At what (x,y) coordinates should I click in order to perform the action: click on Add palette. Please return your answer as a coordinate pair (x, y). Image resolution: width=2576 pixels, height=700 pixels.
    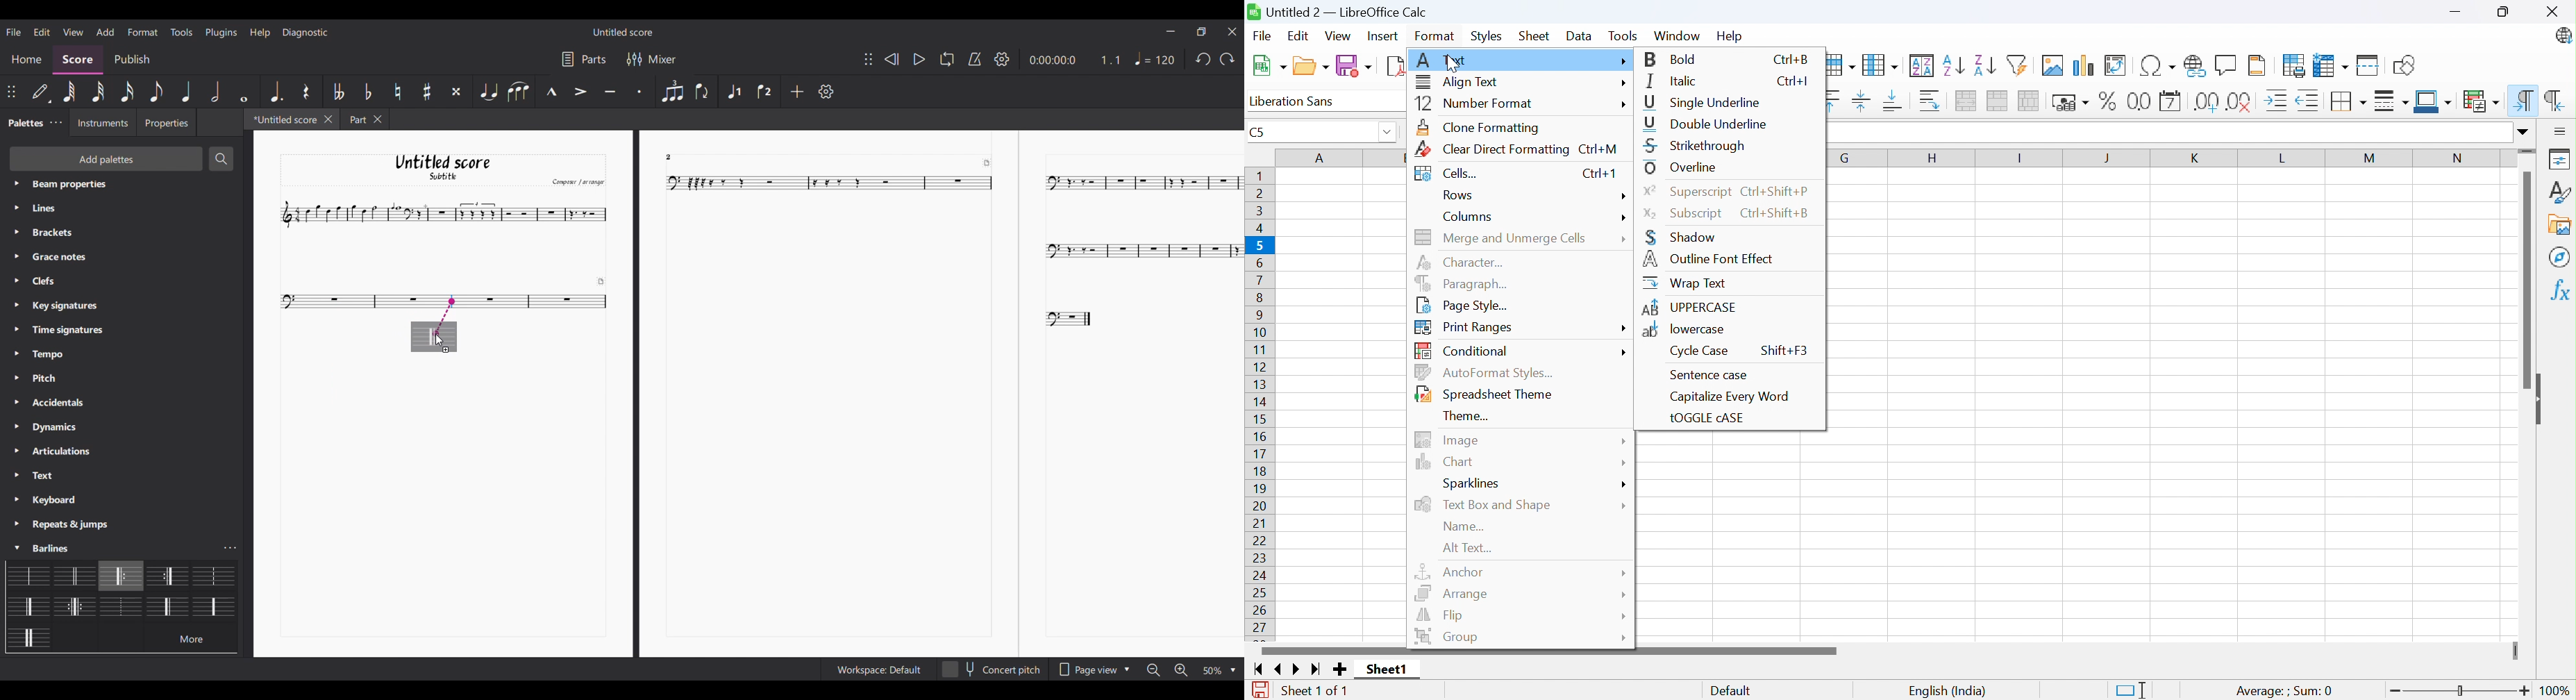
    Looking at the image, I should click on (108, 158).